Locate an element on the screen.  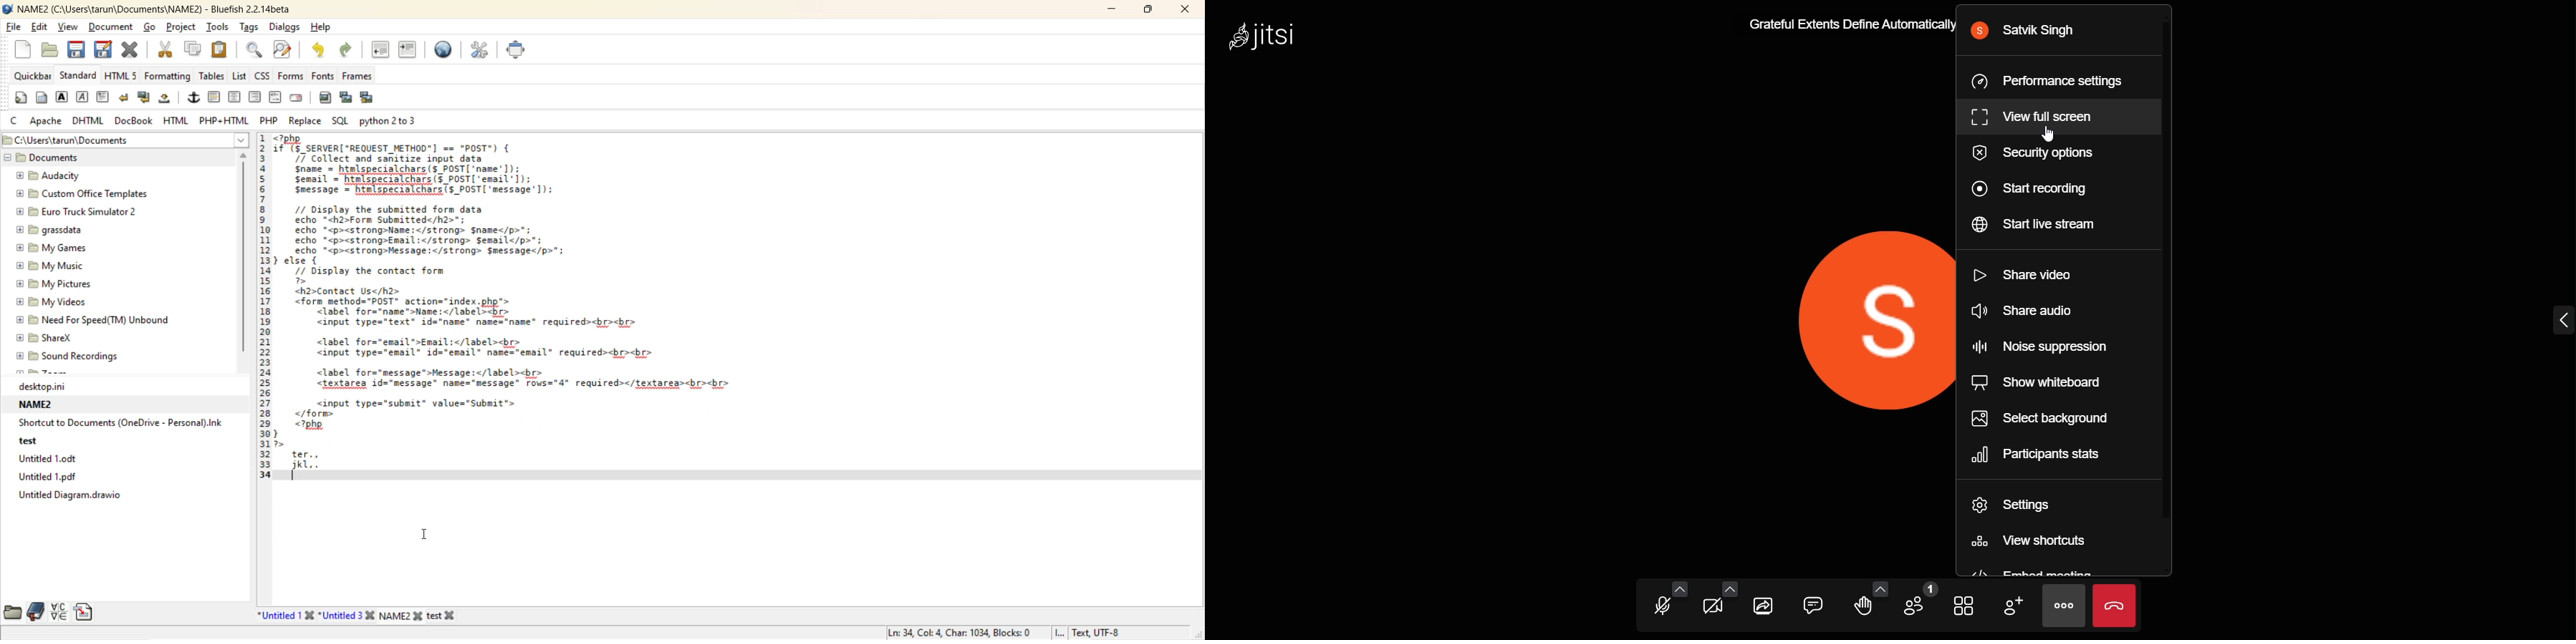
go is located at coordinates (153, 28).